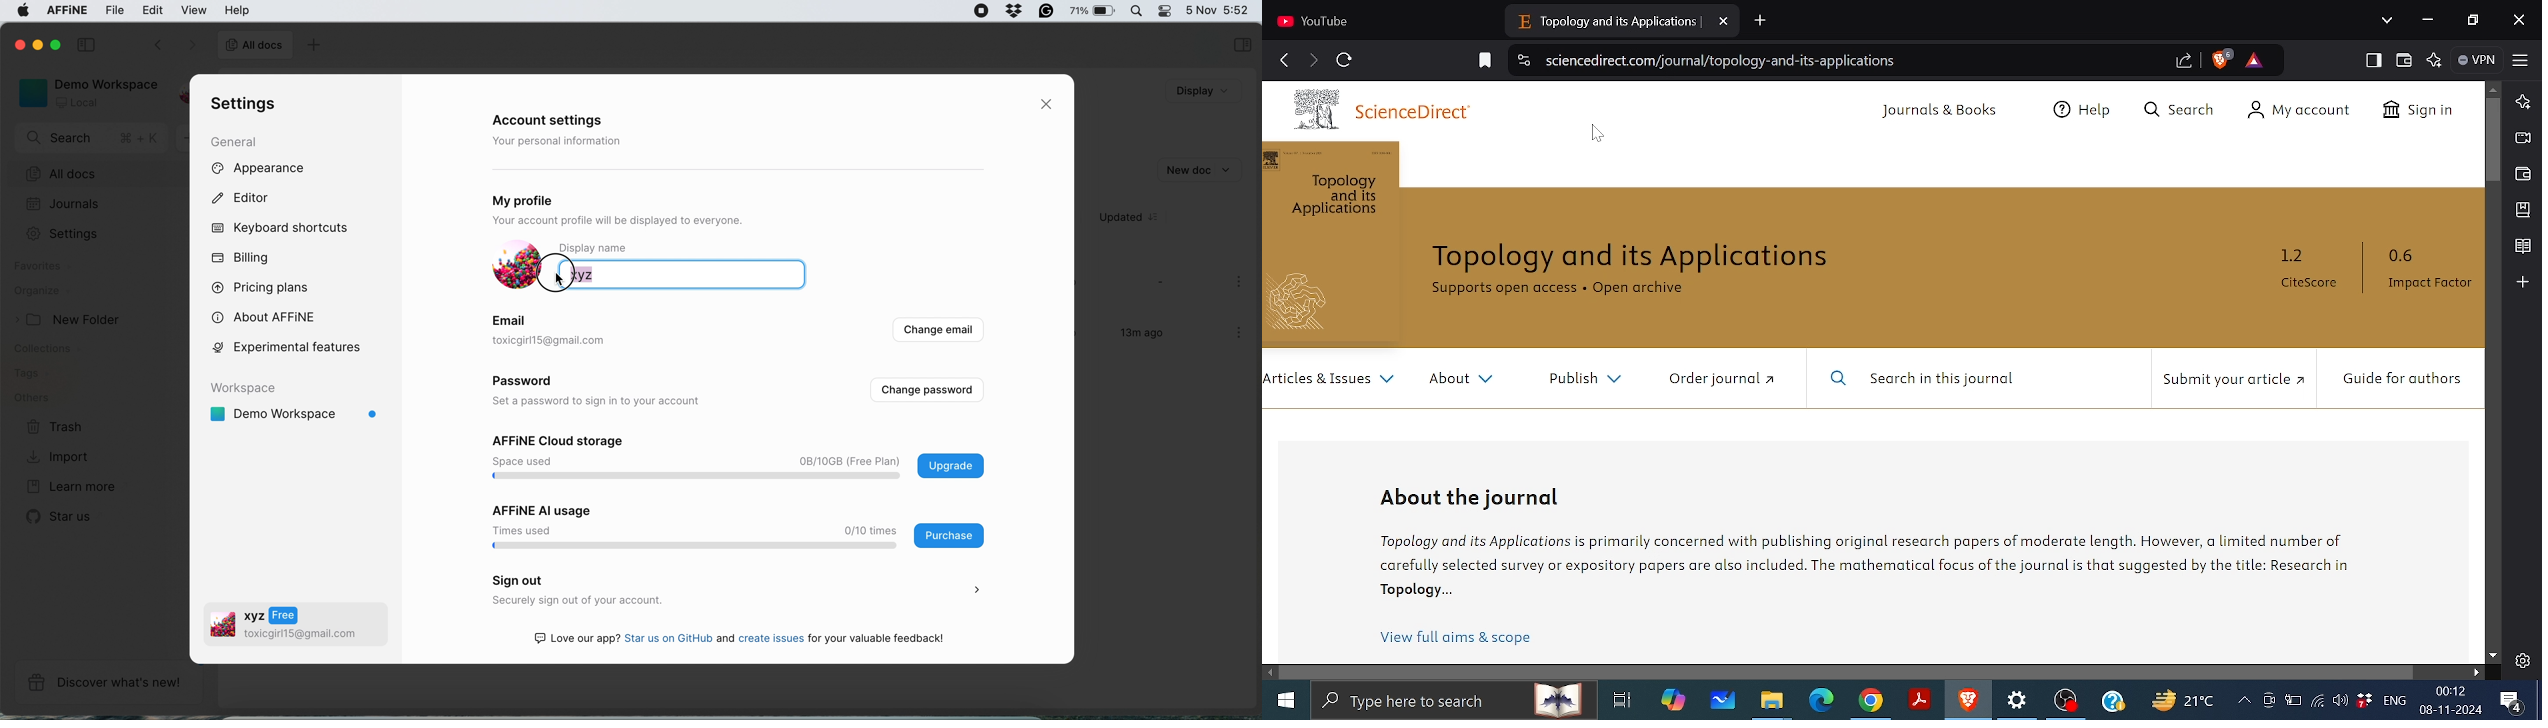 This screenshot has height=728, width=2548. Describe the element at coordinates (242, 258) in the screenshot. I see `billing` at that location.